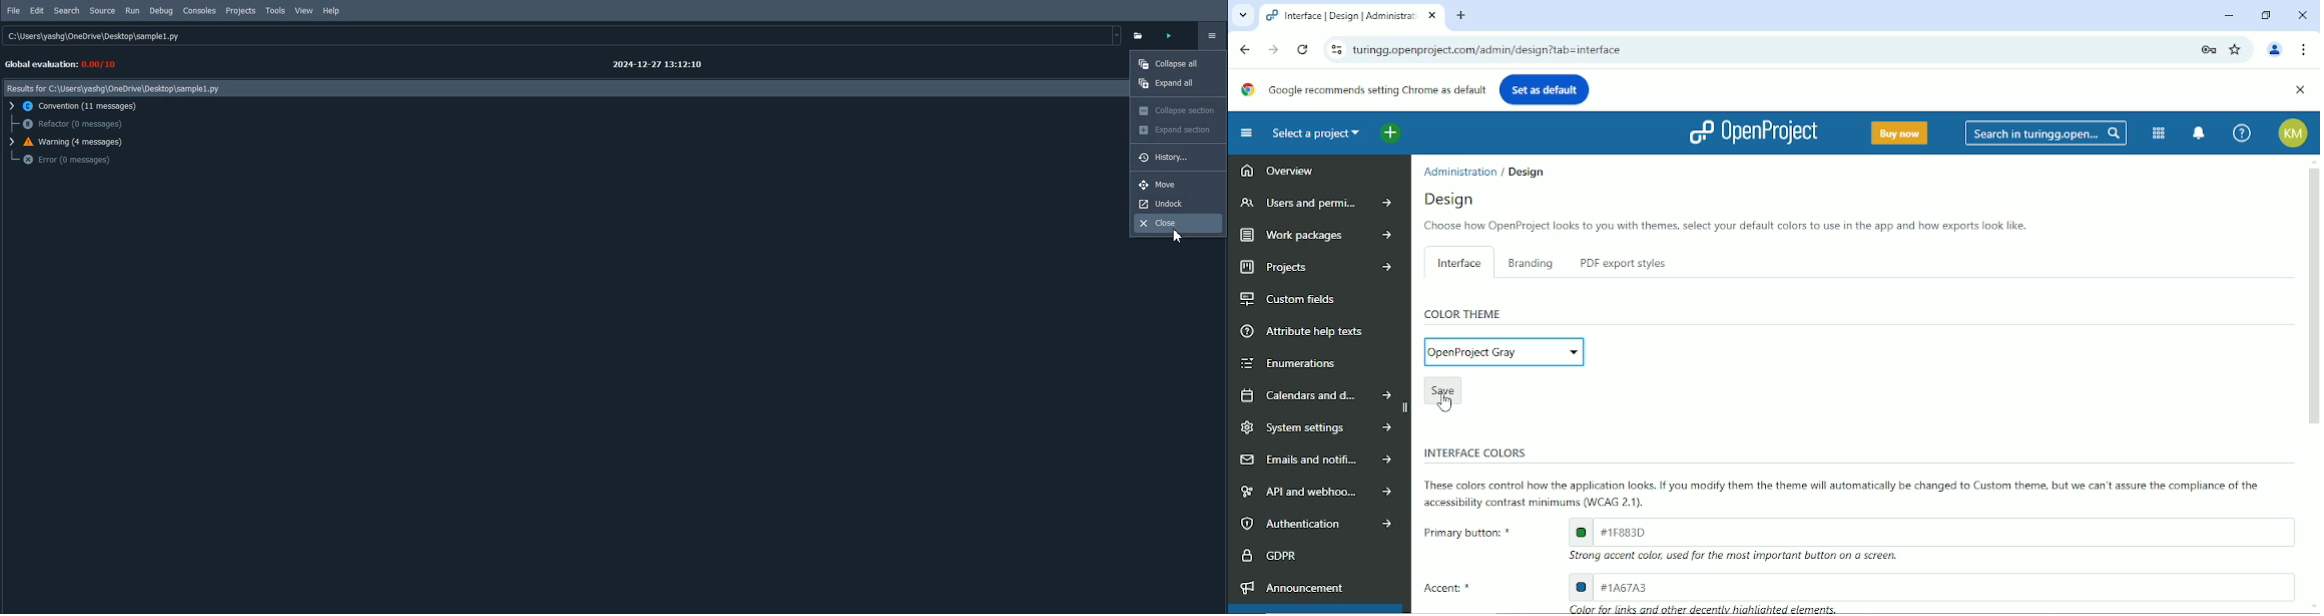 This screenshot has width=2324, height=616. Describe the element at coordinates (1545, 88) in the screenshot. I see `Set as default ` at that location.